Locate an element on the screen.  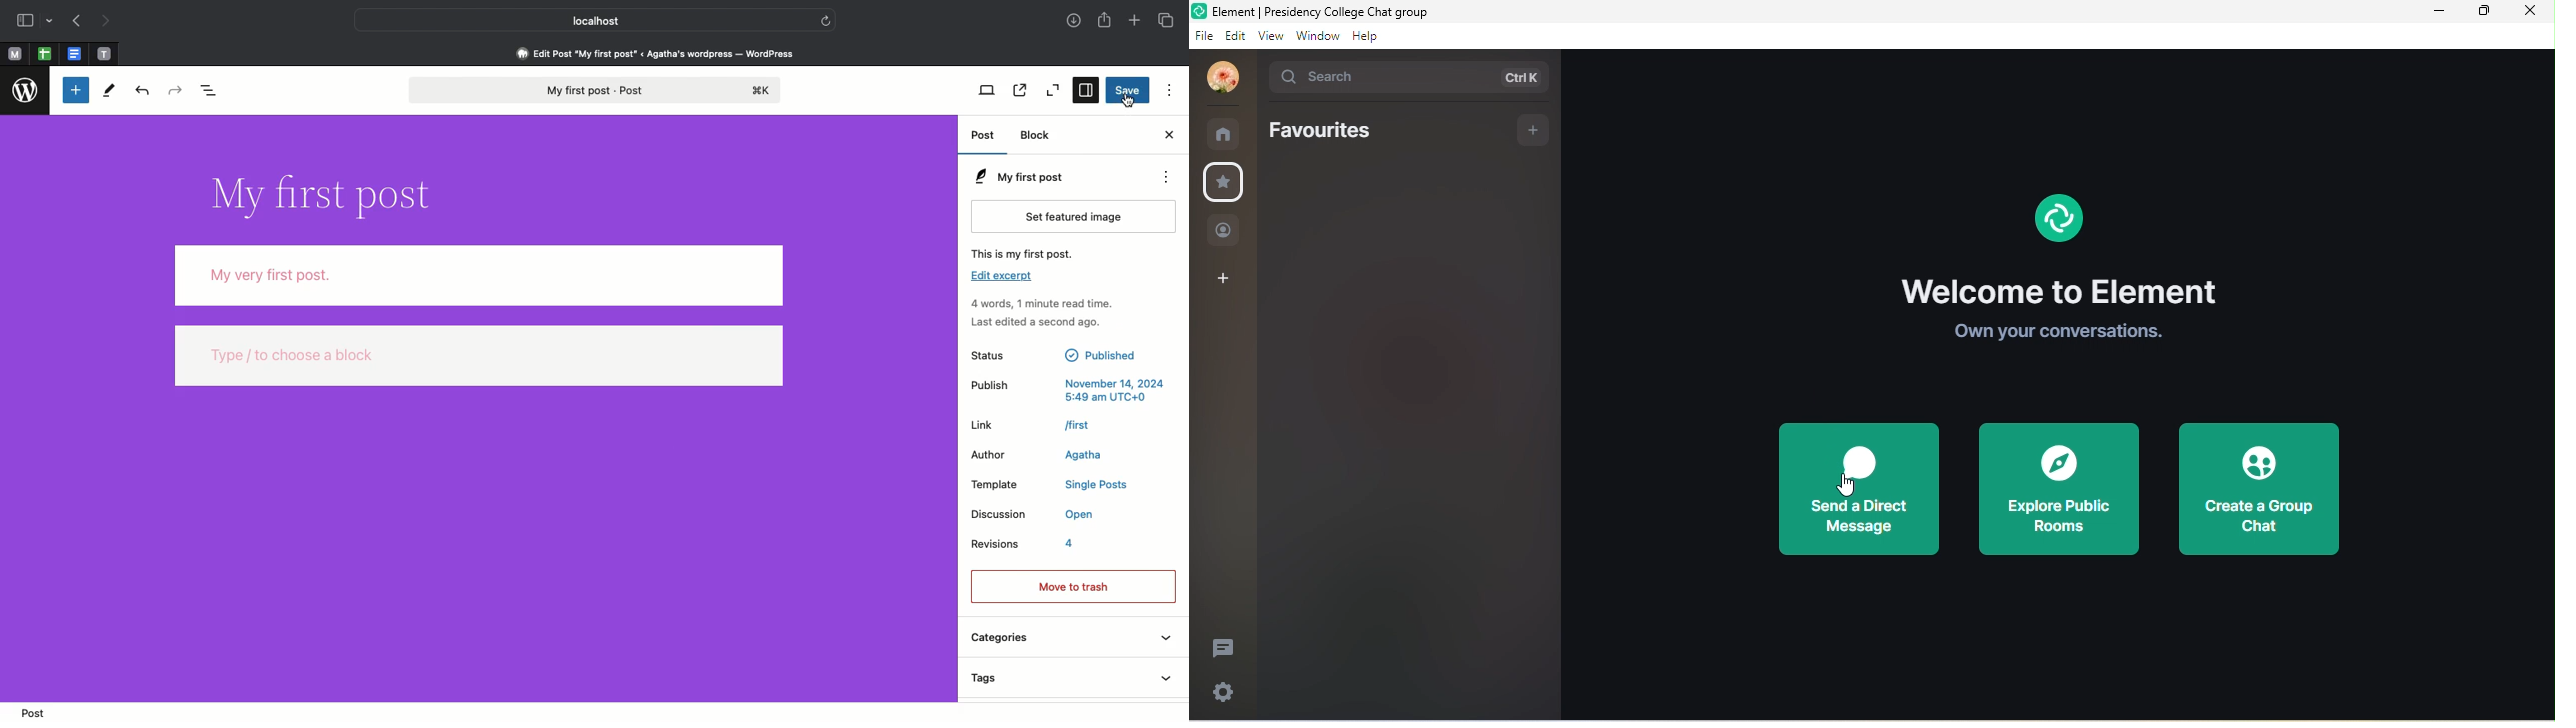
Post is located at coordinates (31, 711).